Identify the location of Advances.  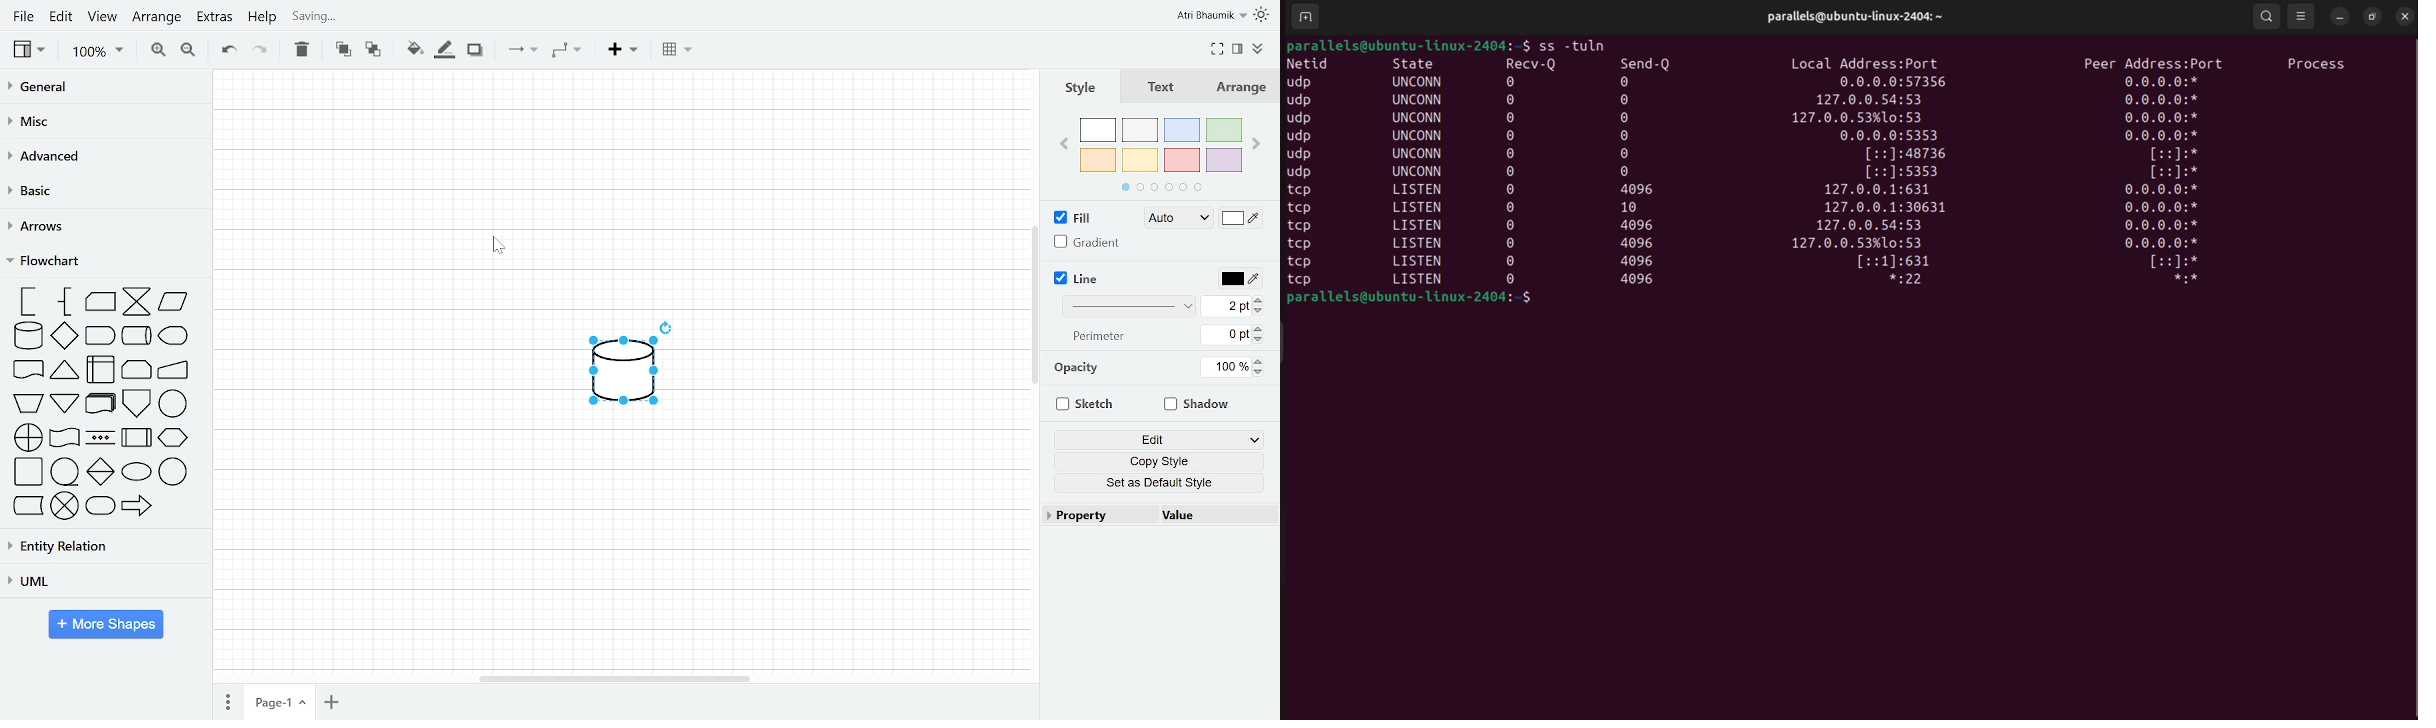
(101, 156).